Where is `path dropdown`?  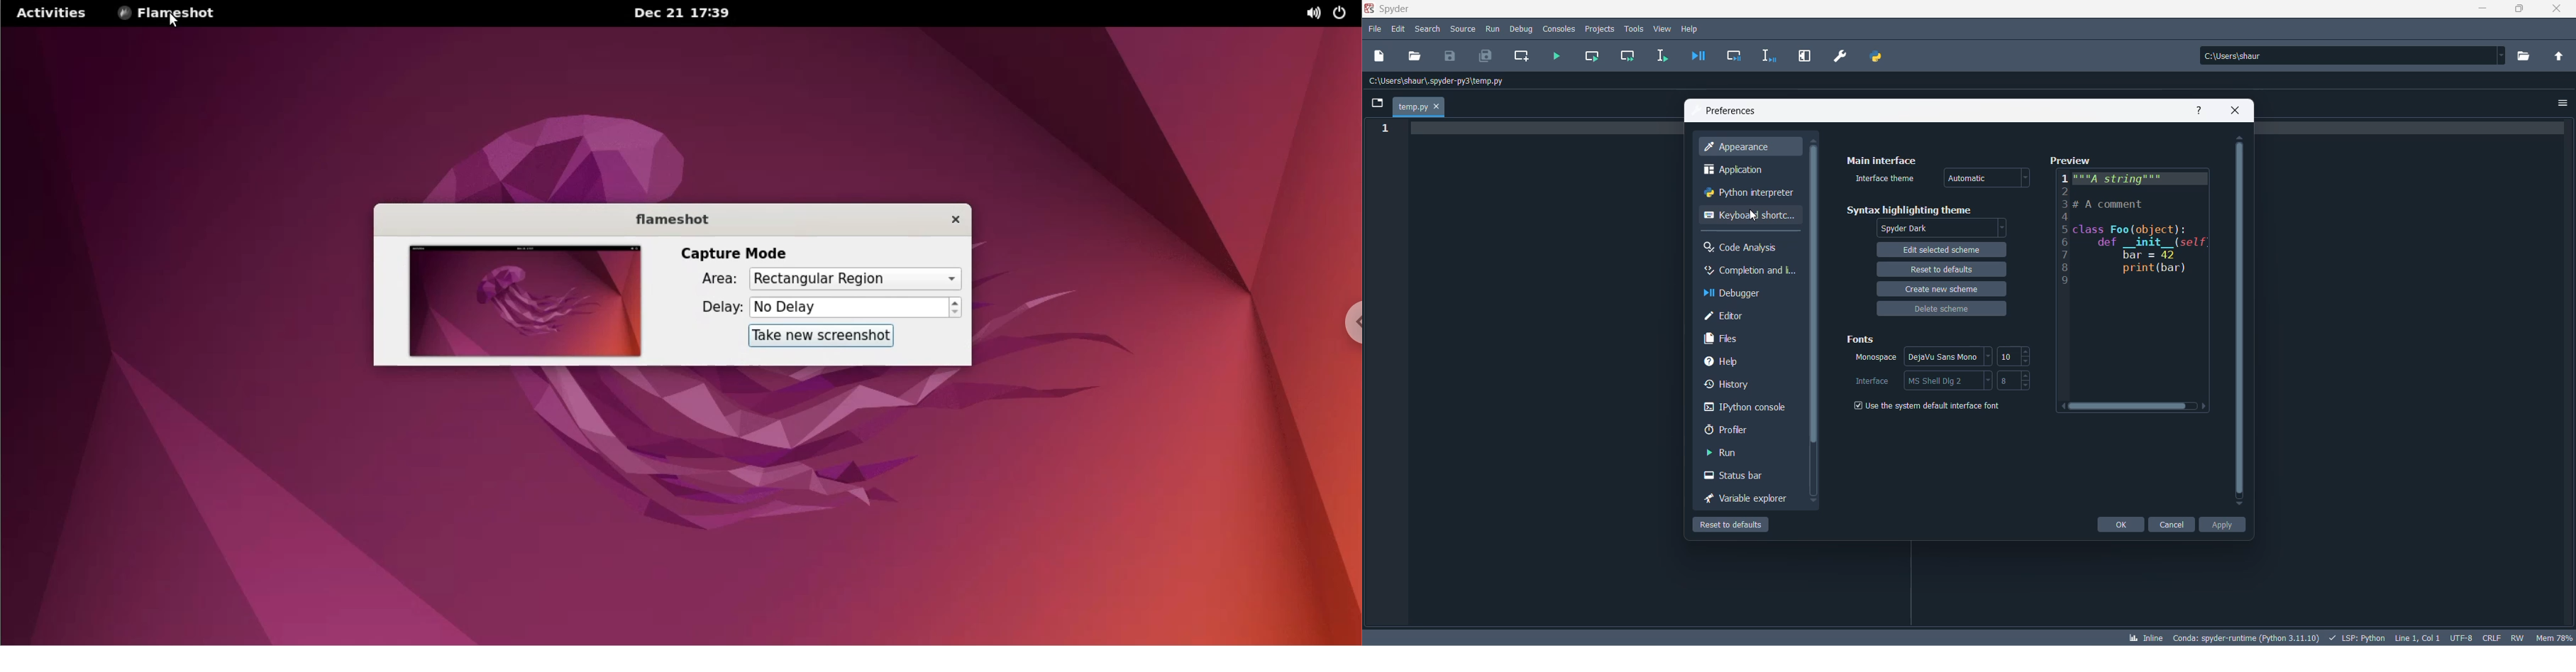 path dropdown is located at coordinates (2505, 56).